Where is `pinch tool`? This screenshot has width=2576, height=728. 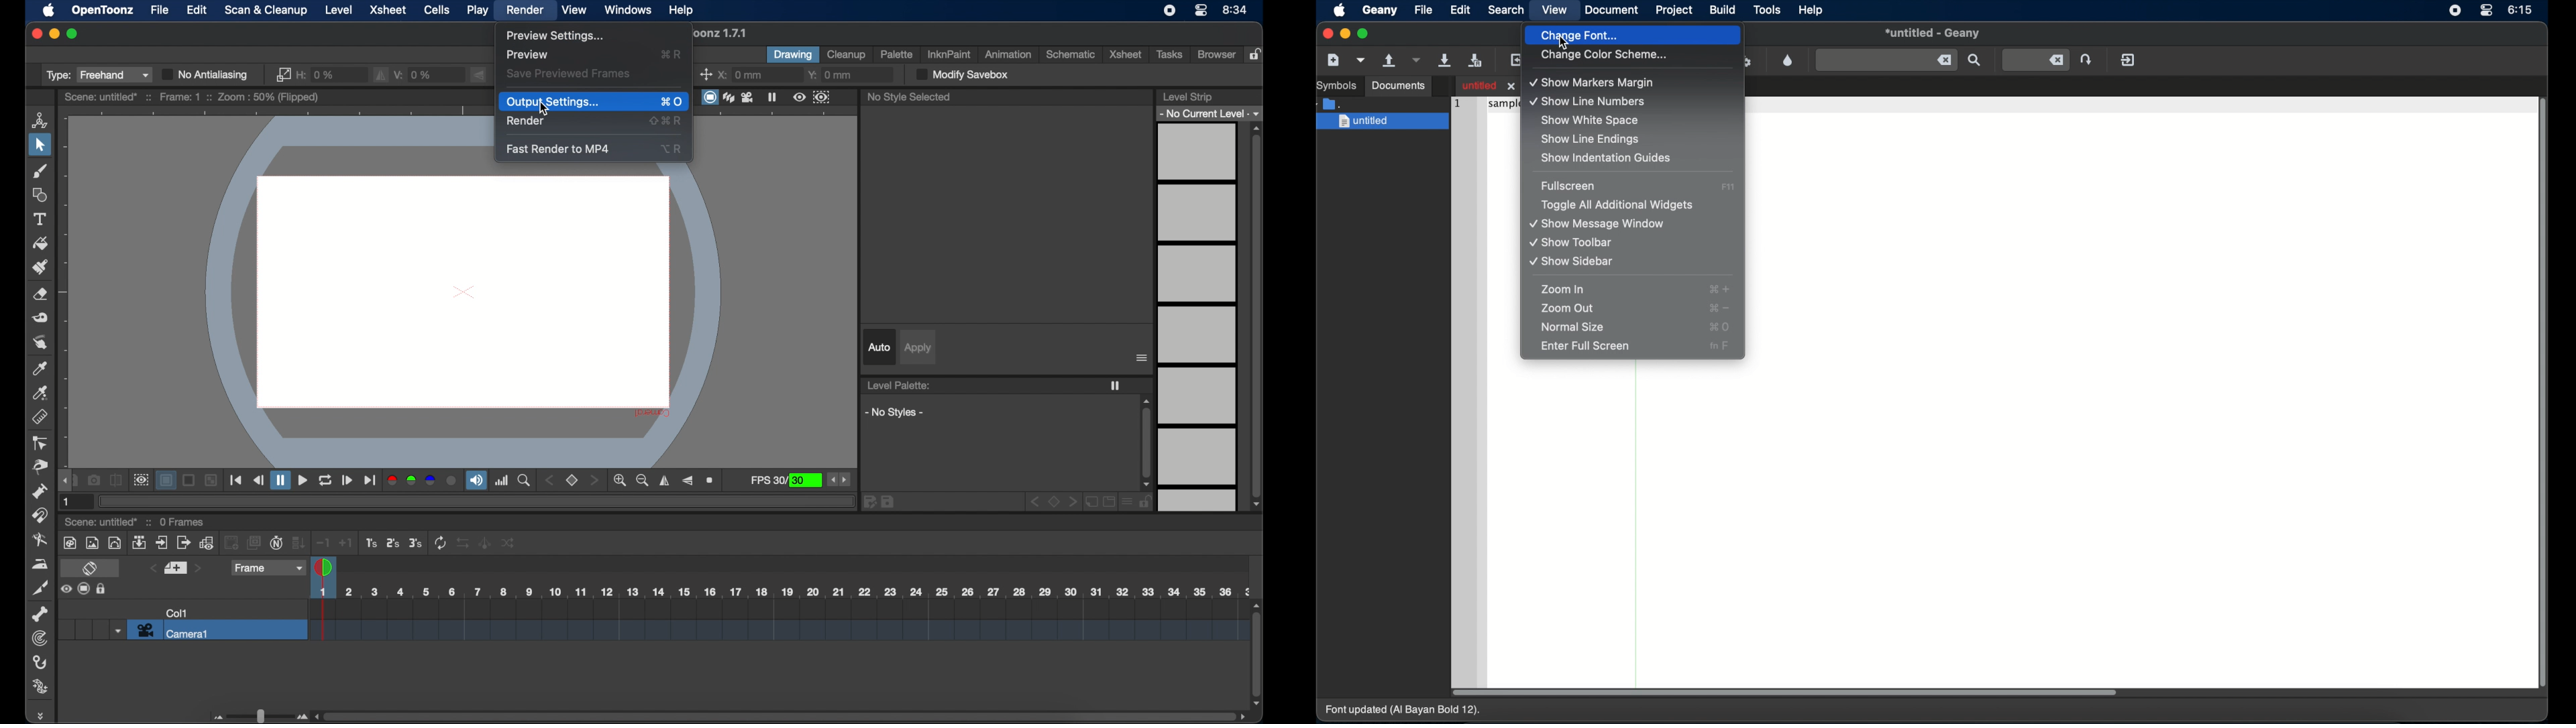 pinch tool is located at coordinates (38, 467).